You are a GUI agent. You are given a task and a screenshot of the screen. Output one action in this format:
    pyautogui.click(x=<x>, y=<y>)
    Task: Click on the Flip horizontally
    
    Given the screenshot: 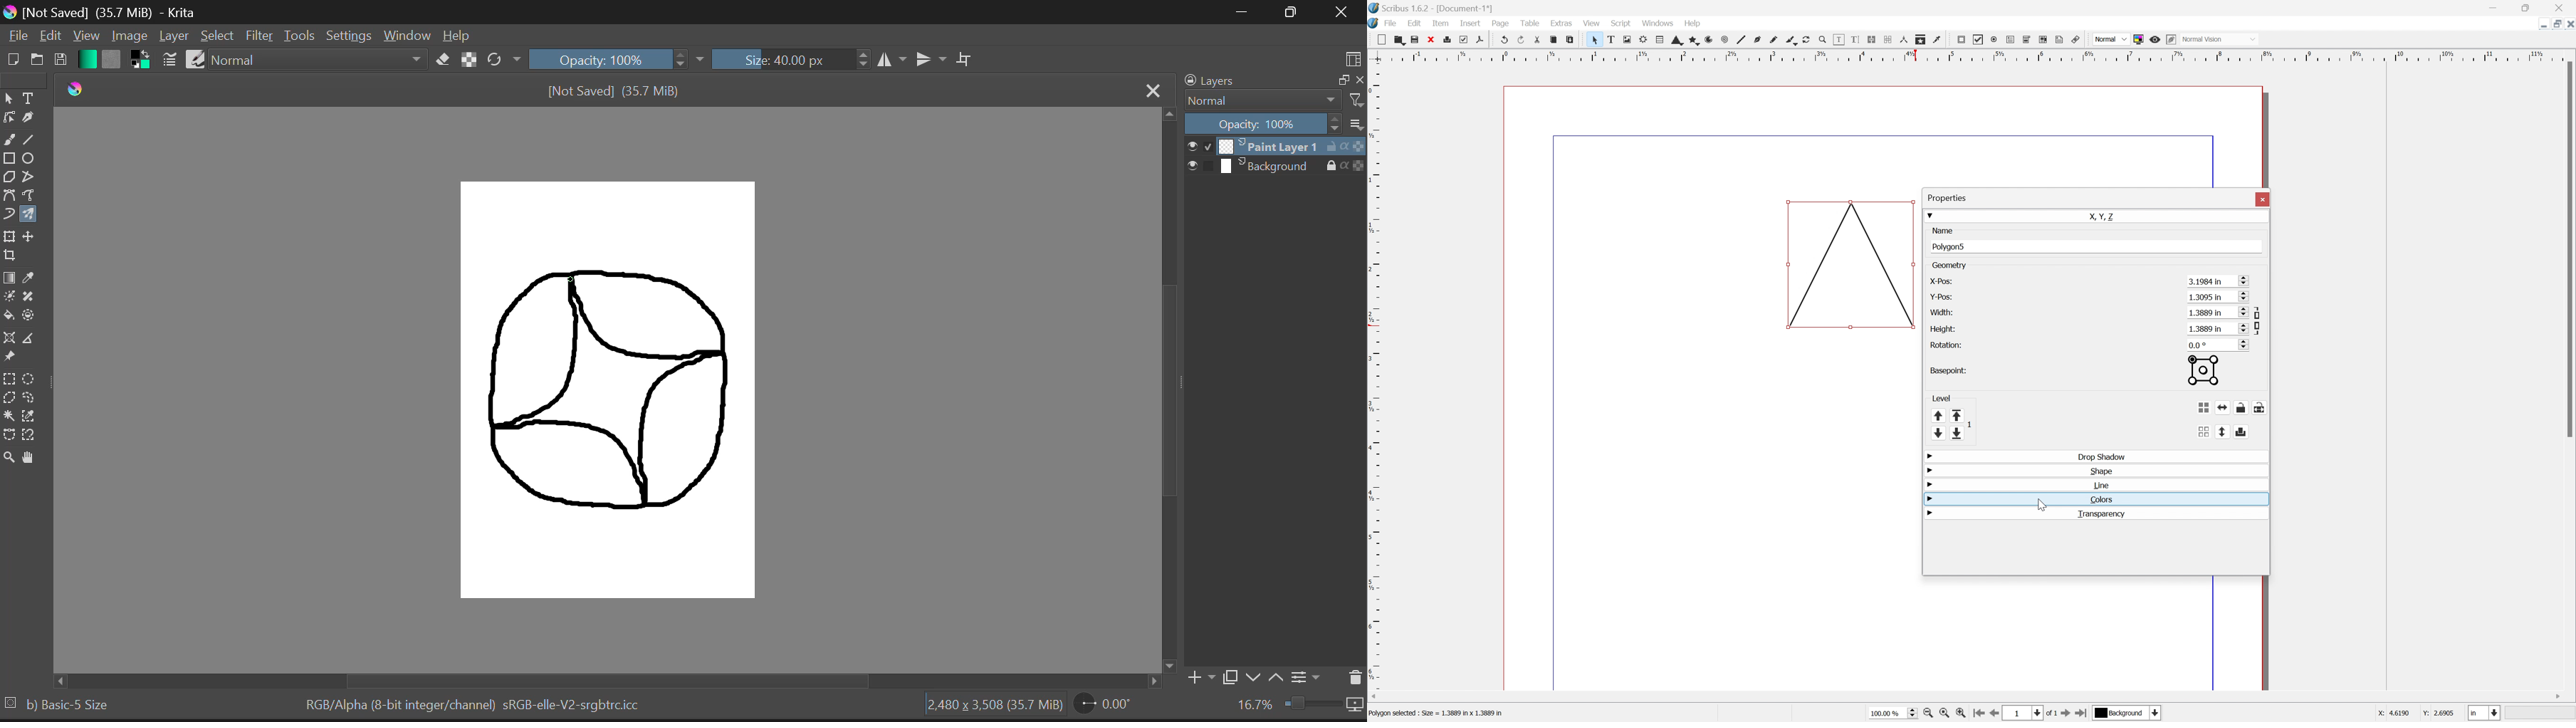 What is the action you would take?
    pyautogui.click(x=2224, y=408)
    